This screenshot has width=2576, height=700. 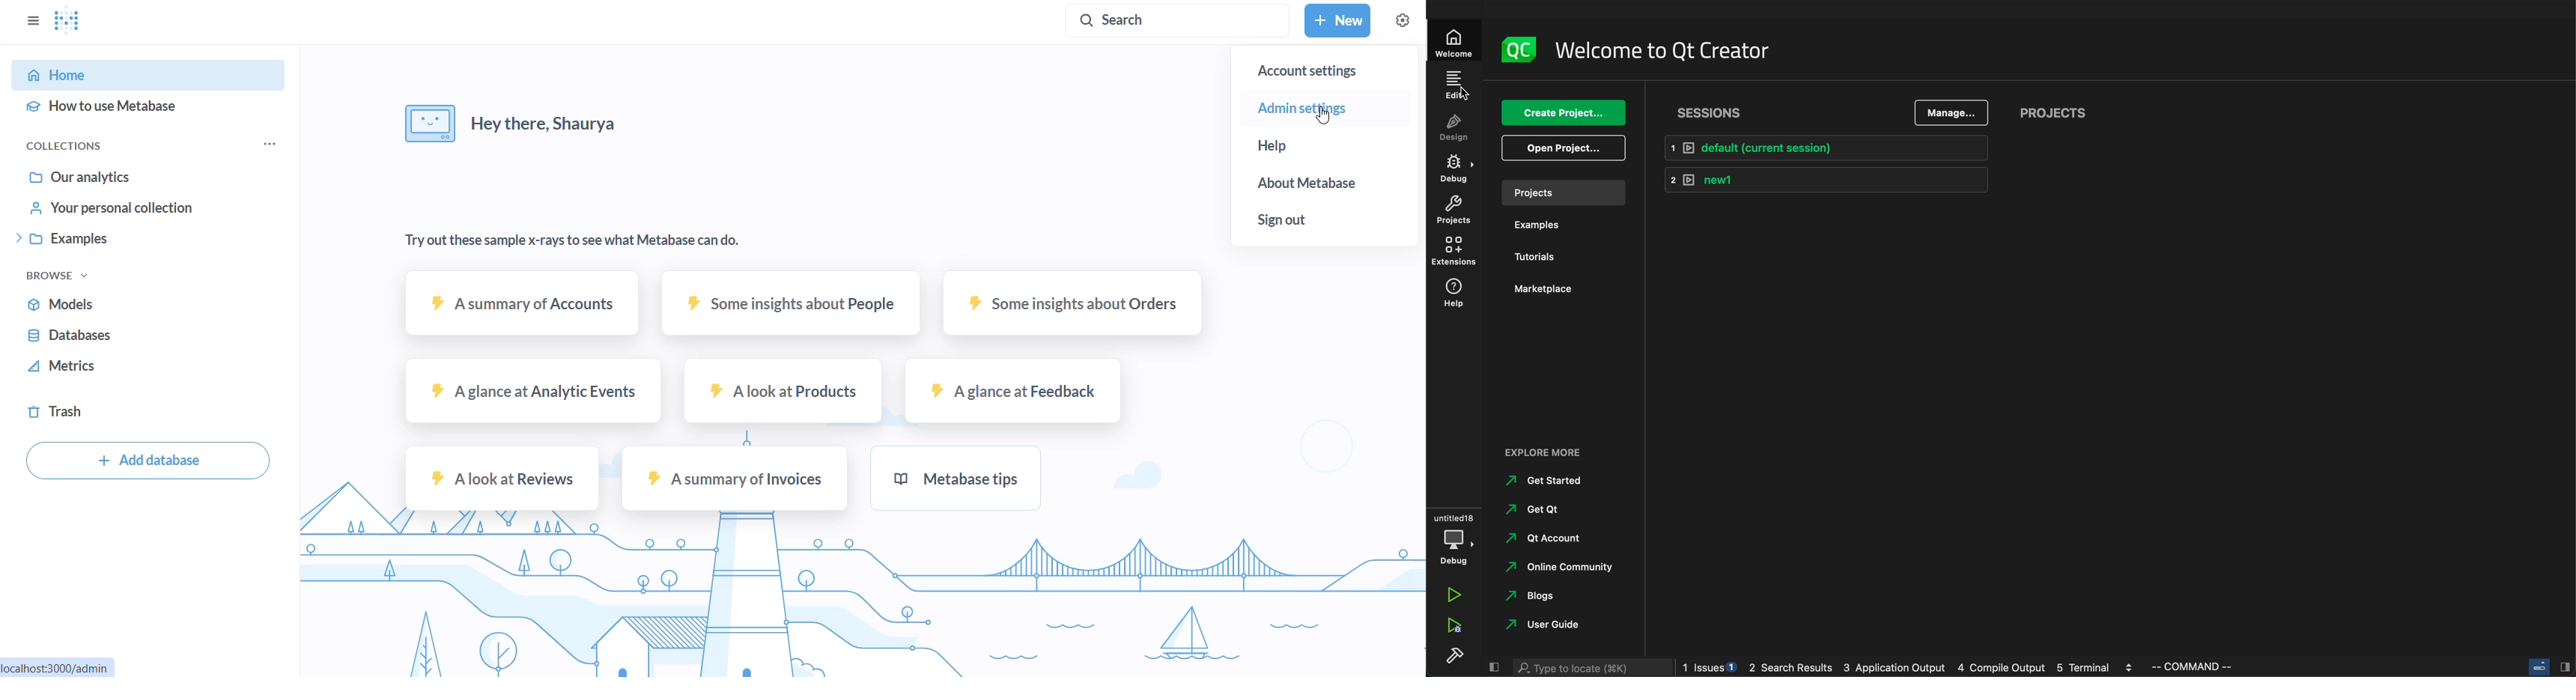 What do you see at coordinates (1823, 148) in the screenshot?
I see `default` at bounding box center [1823, 148].